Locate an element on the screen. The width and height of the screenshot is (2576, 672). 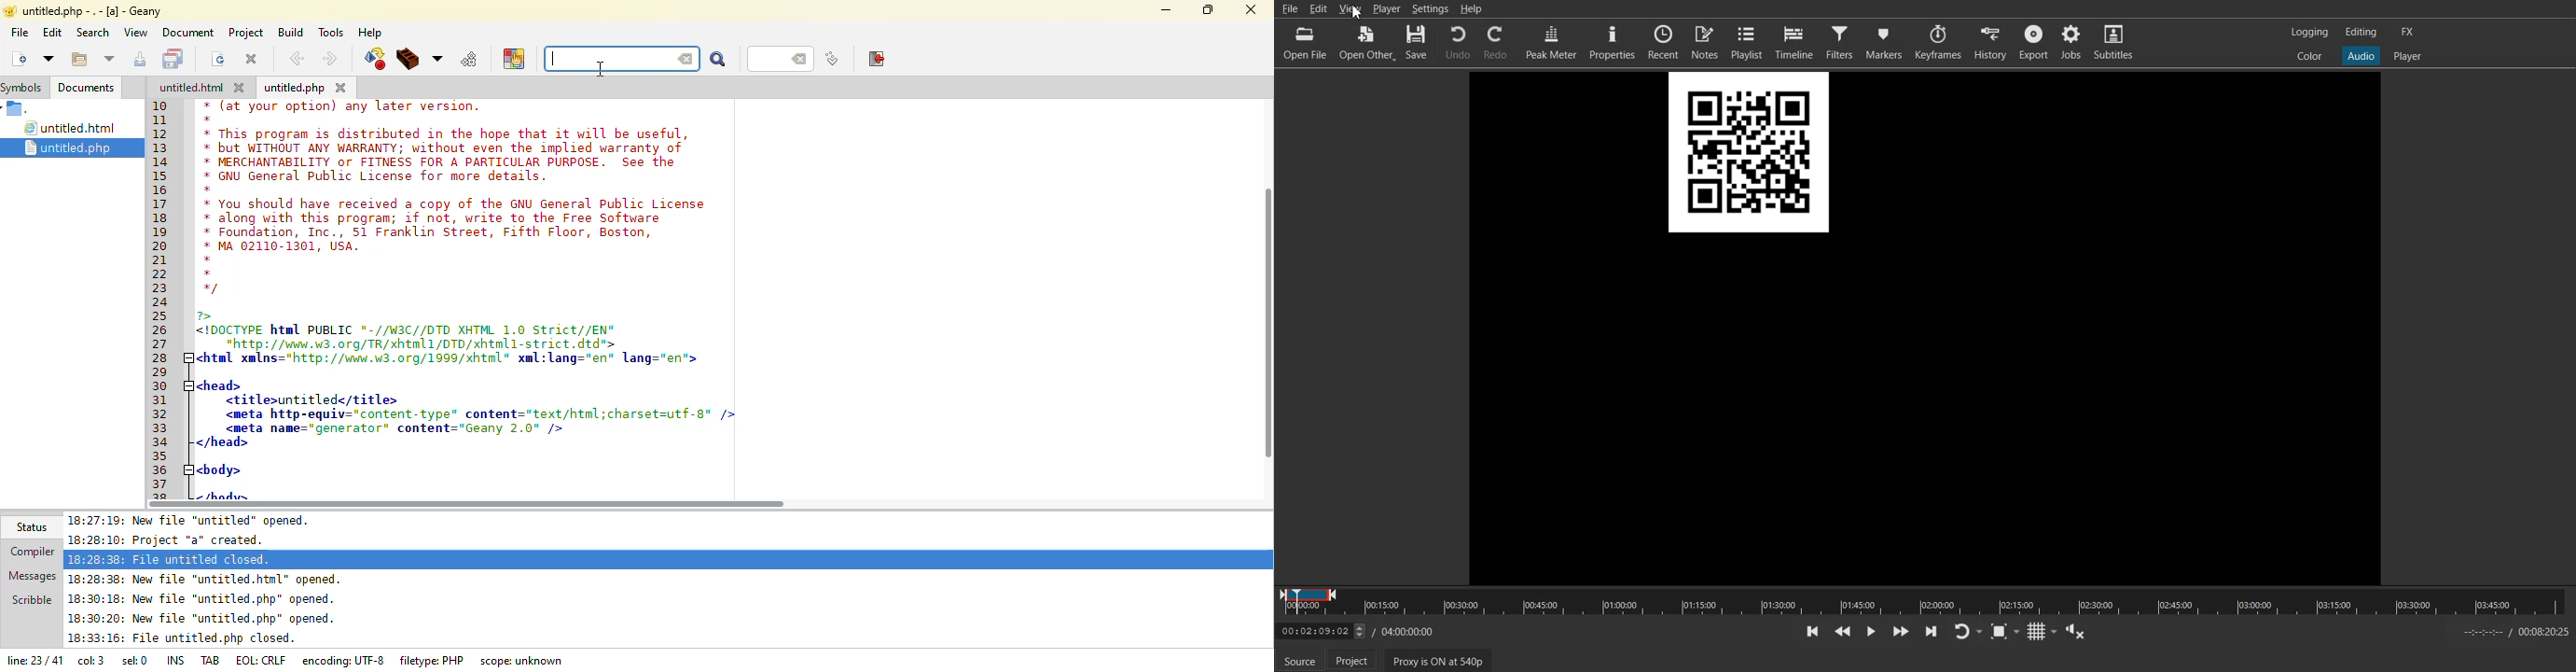
Proxy is ON at 540p is located at coordinates (1438, 660).